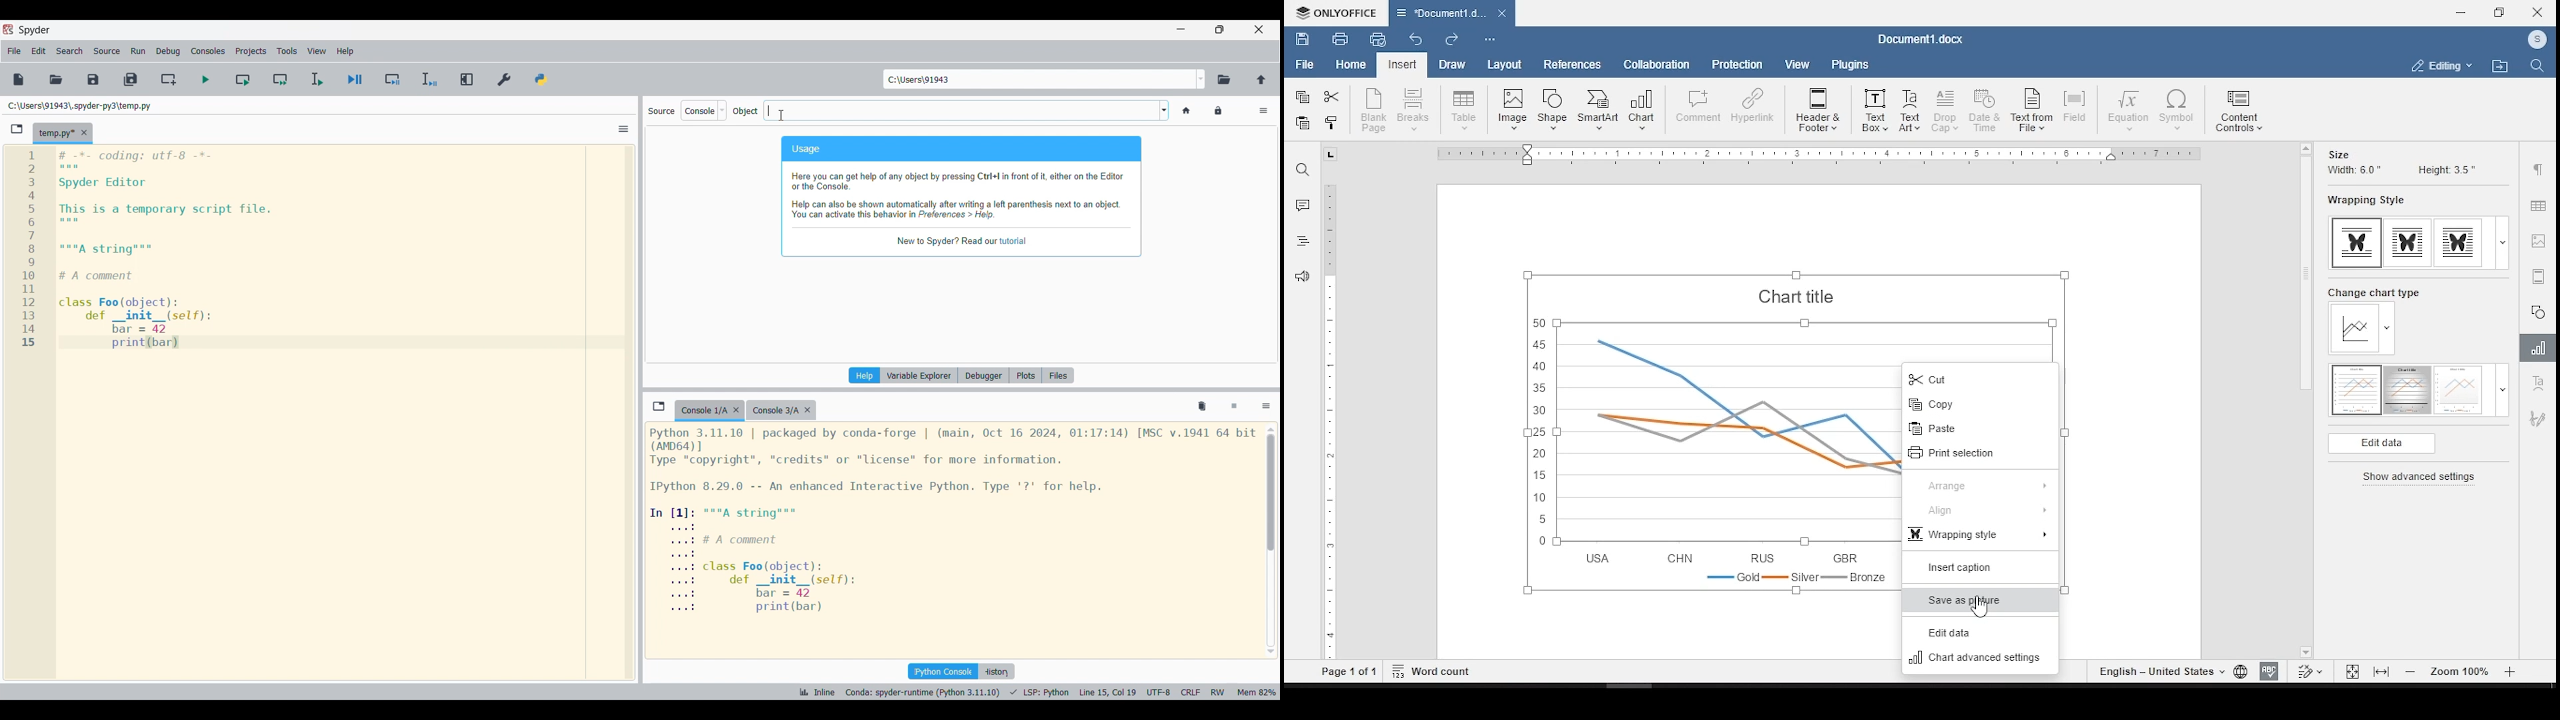  What do you see at coordinates (1218, 111) in the screenshot?
I see `Lock` at bounding box center [1218, 111].